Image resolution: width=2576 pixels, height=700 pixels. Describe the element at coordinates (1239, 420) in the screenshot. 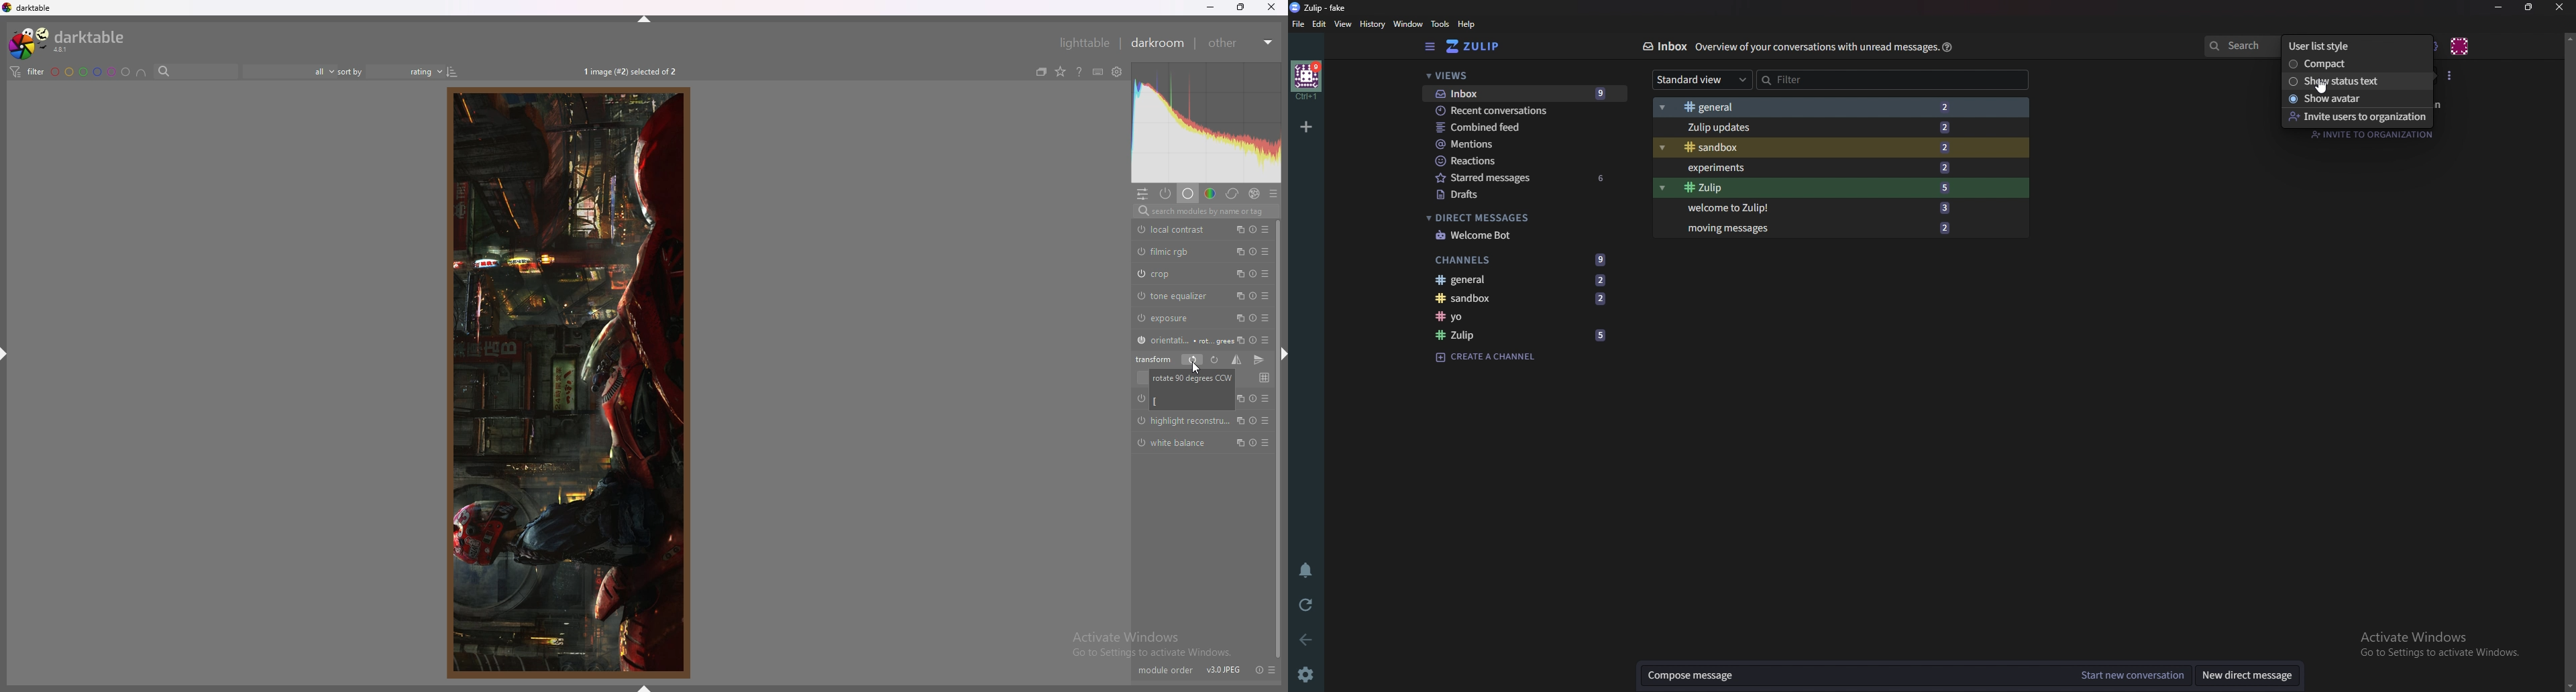

I see `multiple instances action` at that location.